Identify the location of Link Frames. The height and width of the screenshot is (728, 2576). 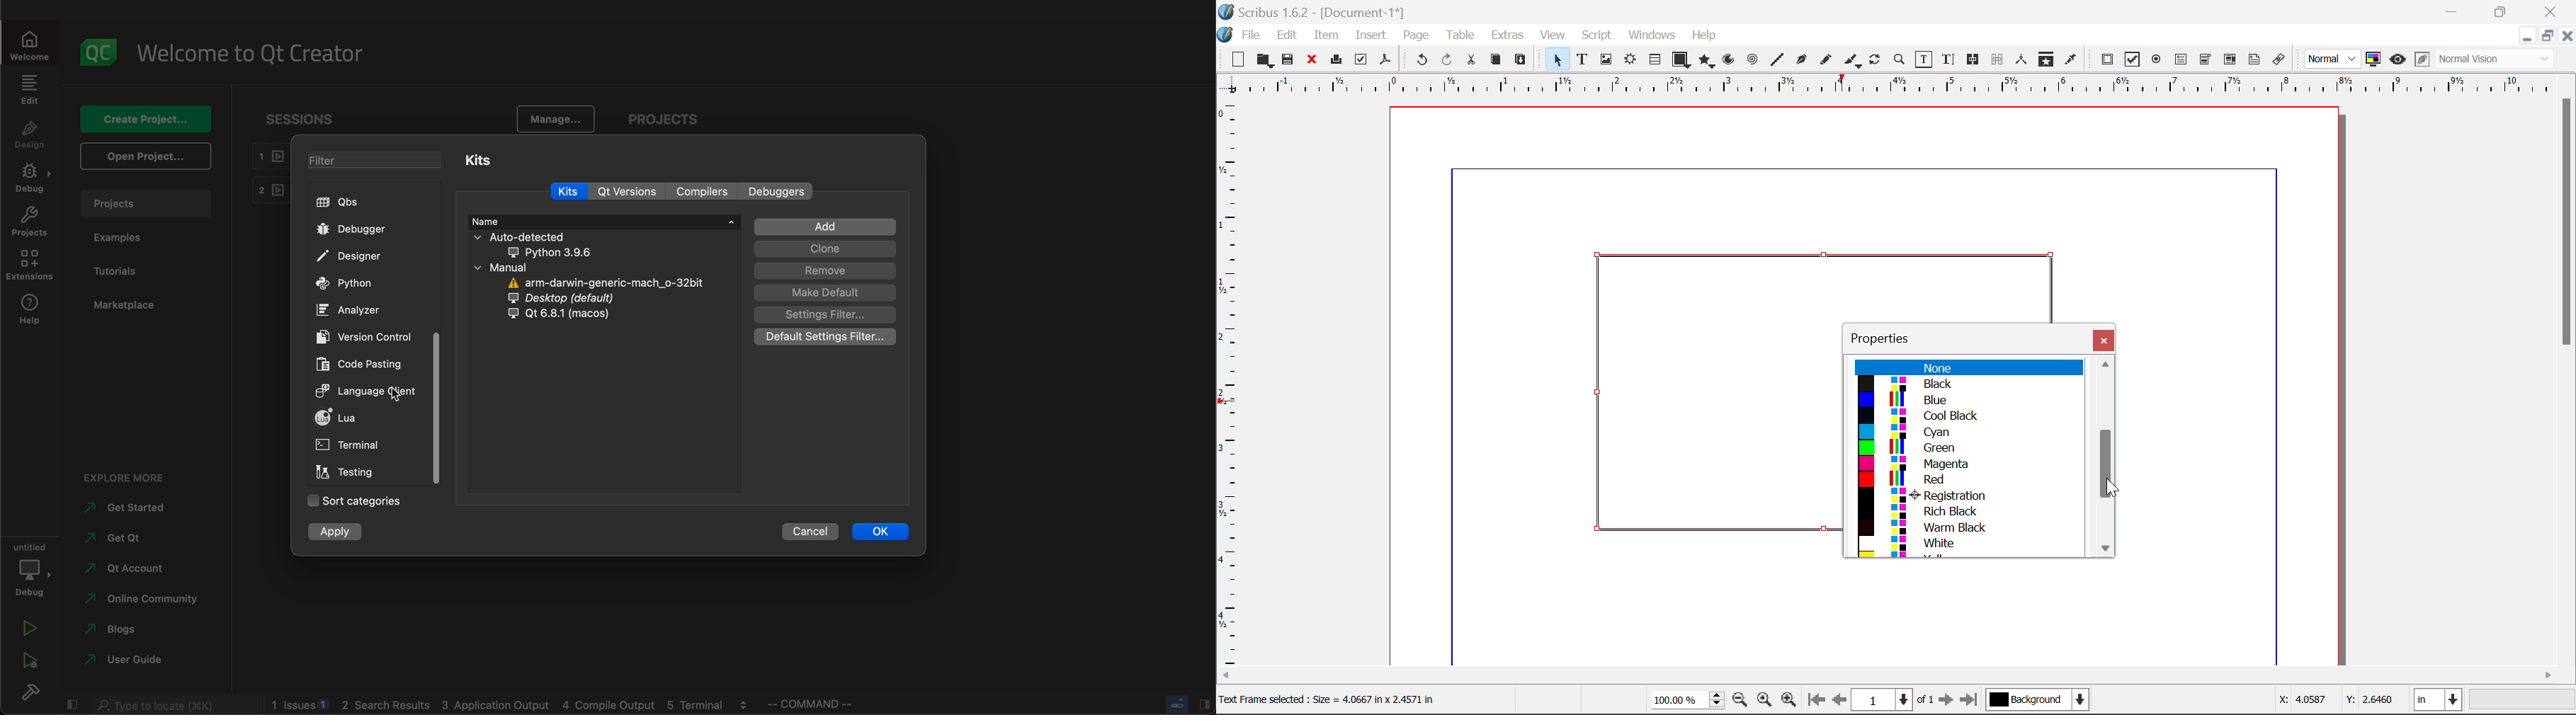
(1973, 59).